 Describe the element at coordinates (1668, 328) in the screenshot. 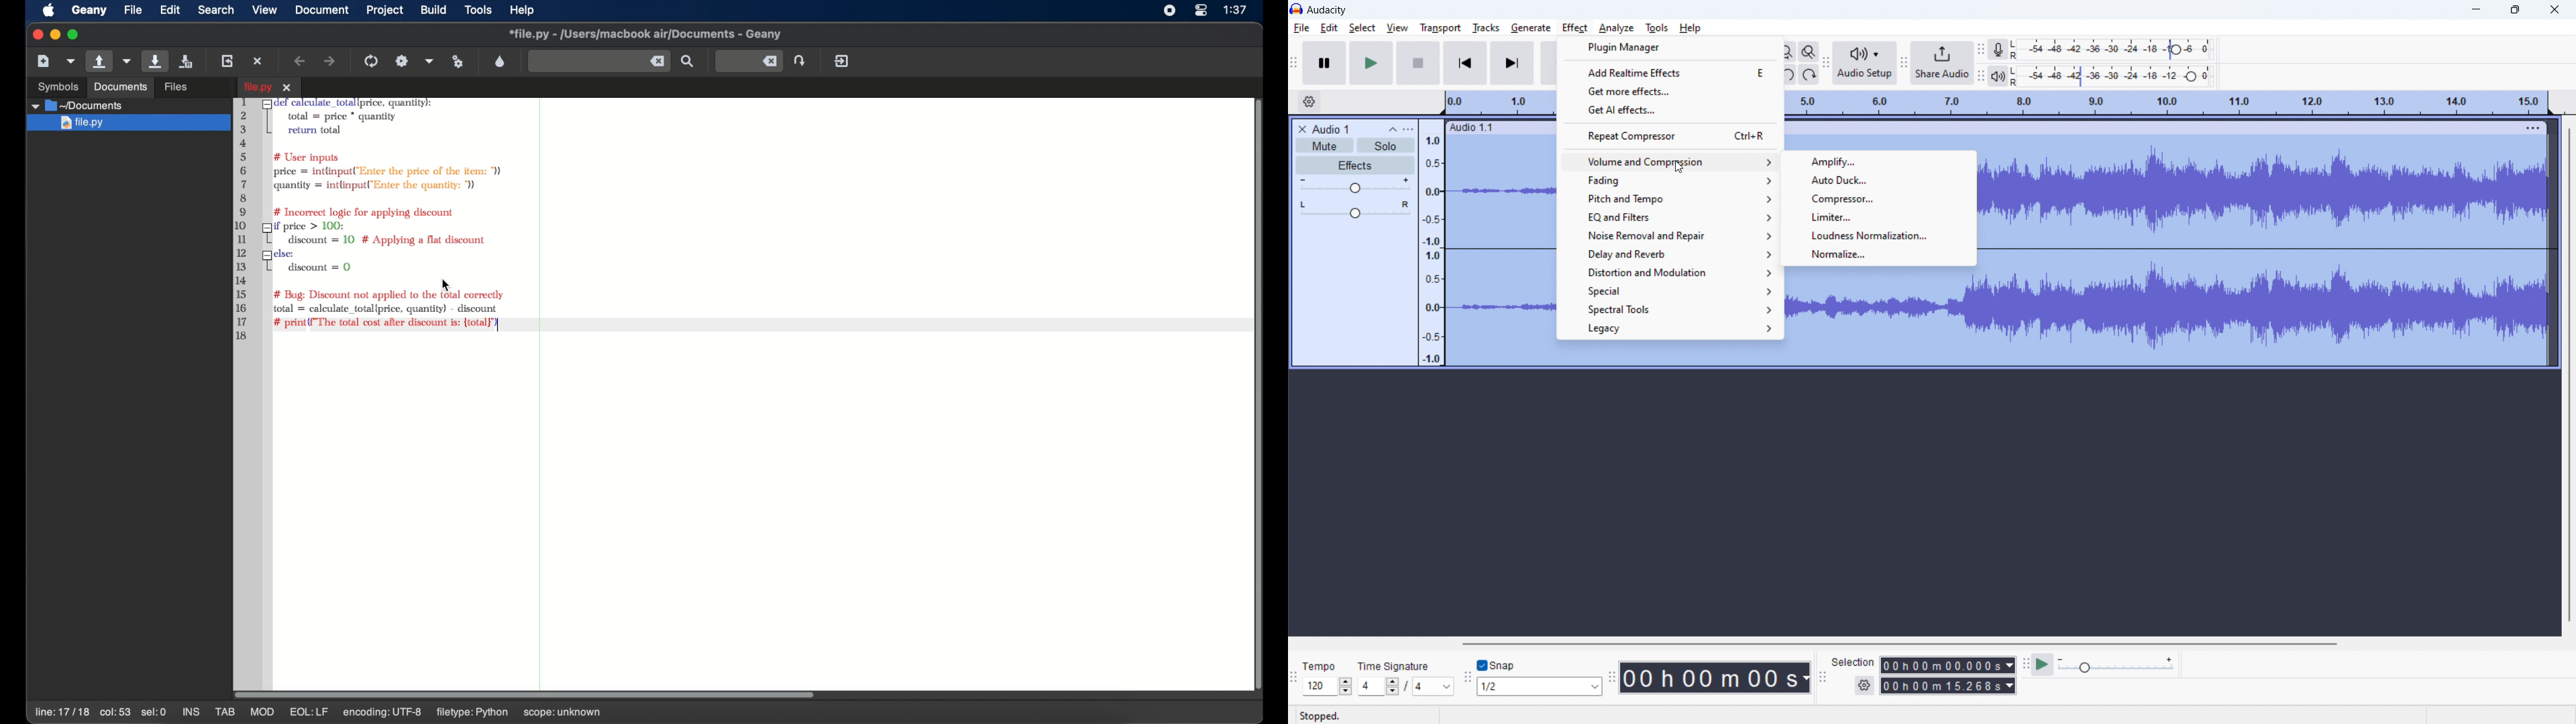

I see `legacy` at that location.